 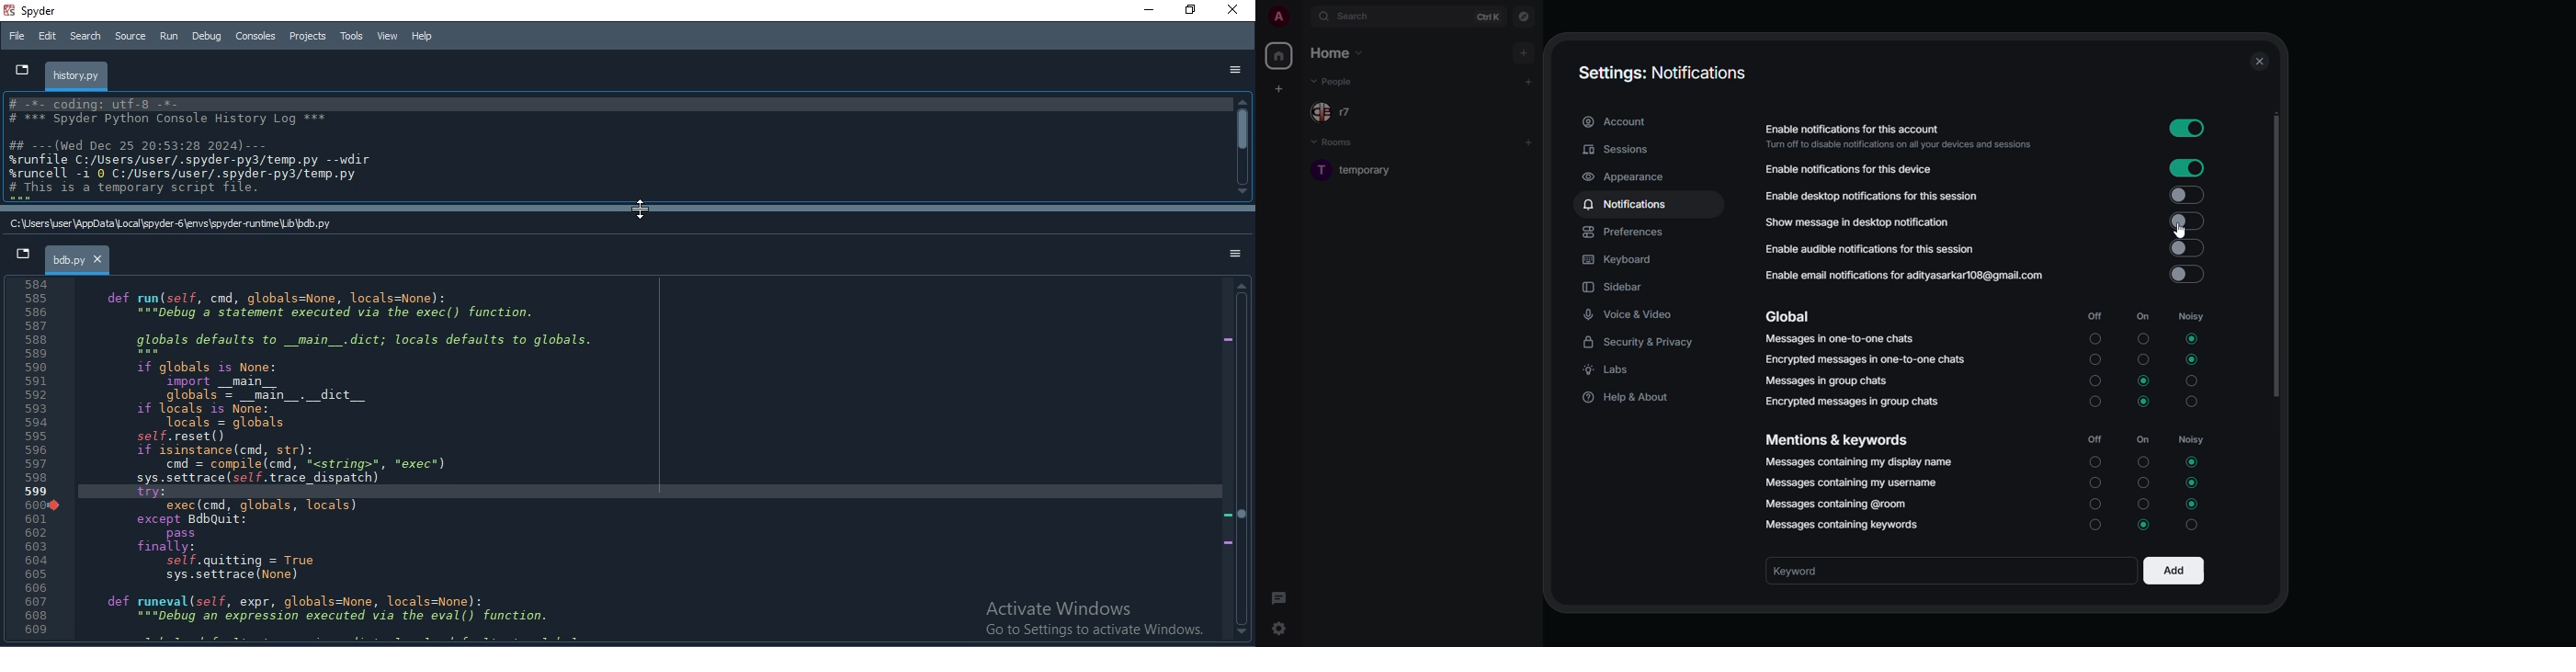 I want to click on Debug, so click(x=205, y=38).